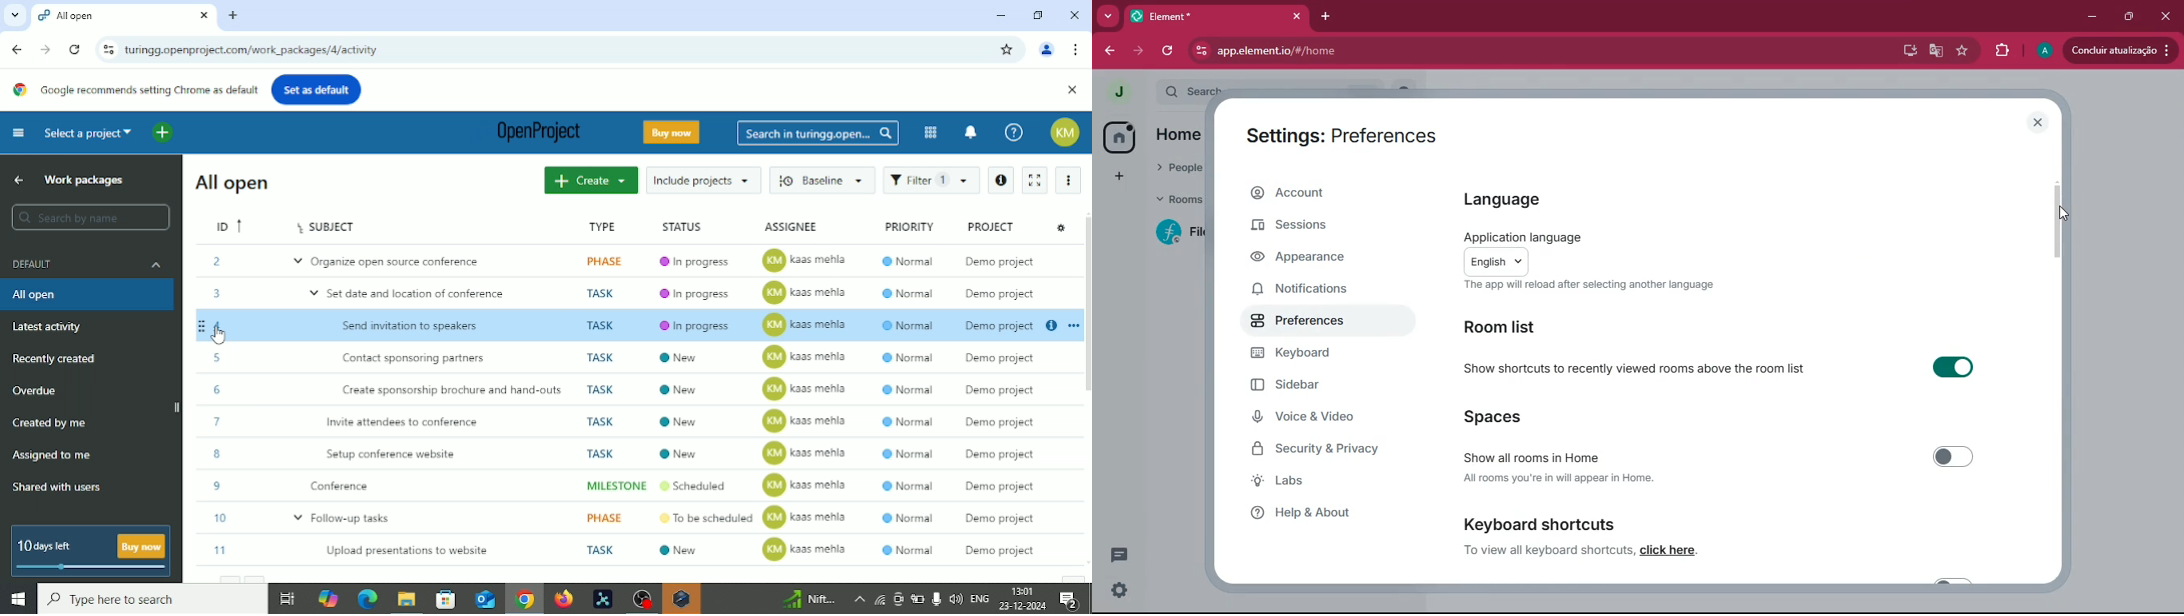  What do you see at coordinates (1040, 14) in the screenshot?
I see `Restore down` at bounding box center [1040, 14].